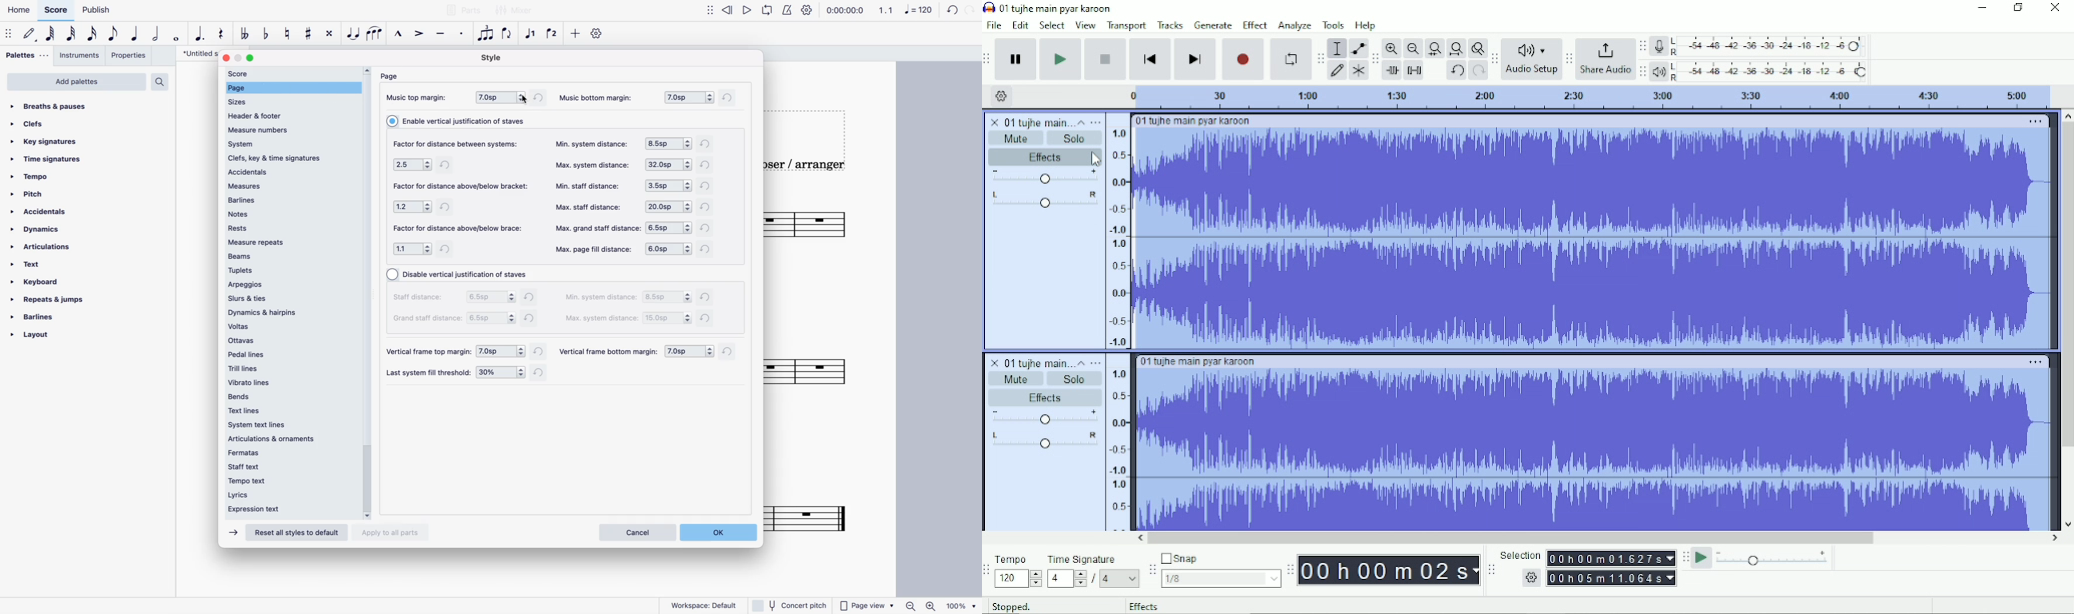 The width and height of the screenshot is (2100, 616). Describe the element at coordinates (1333, 25) in the screenshot. I see `Tools` at that location.